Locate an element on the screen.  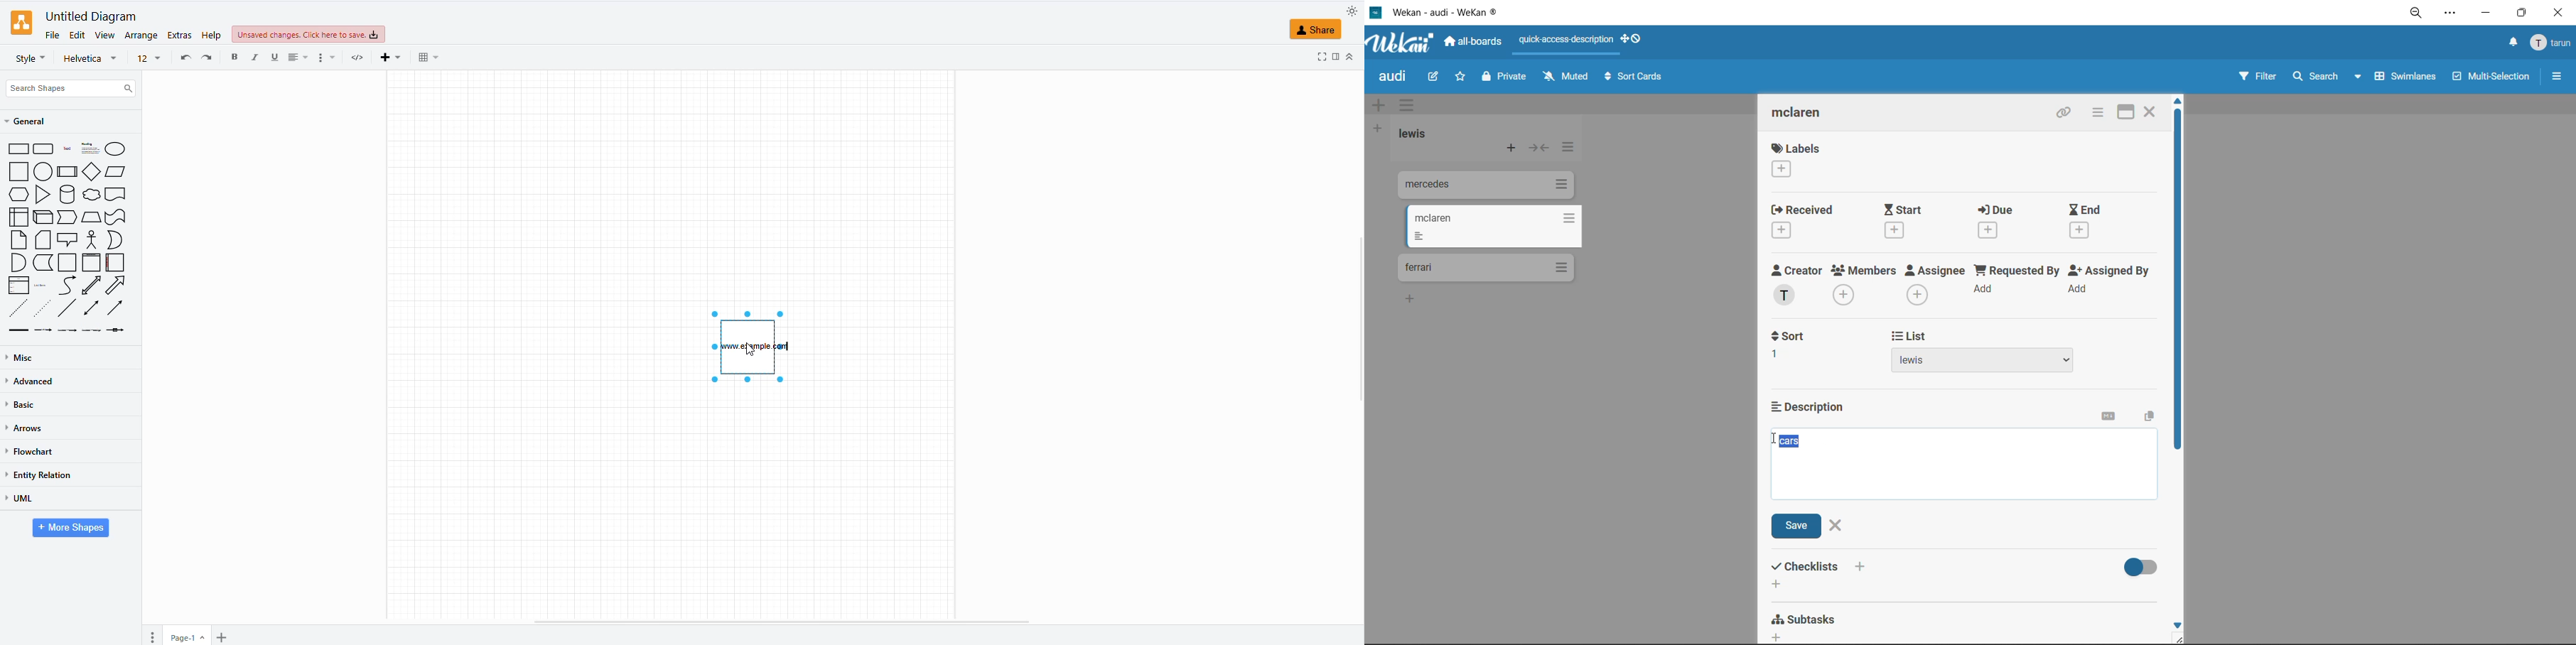
link is located at coordinates (20, 330).